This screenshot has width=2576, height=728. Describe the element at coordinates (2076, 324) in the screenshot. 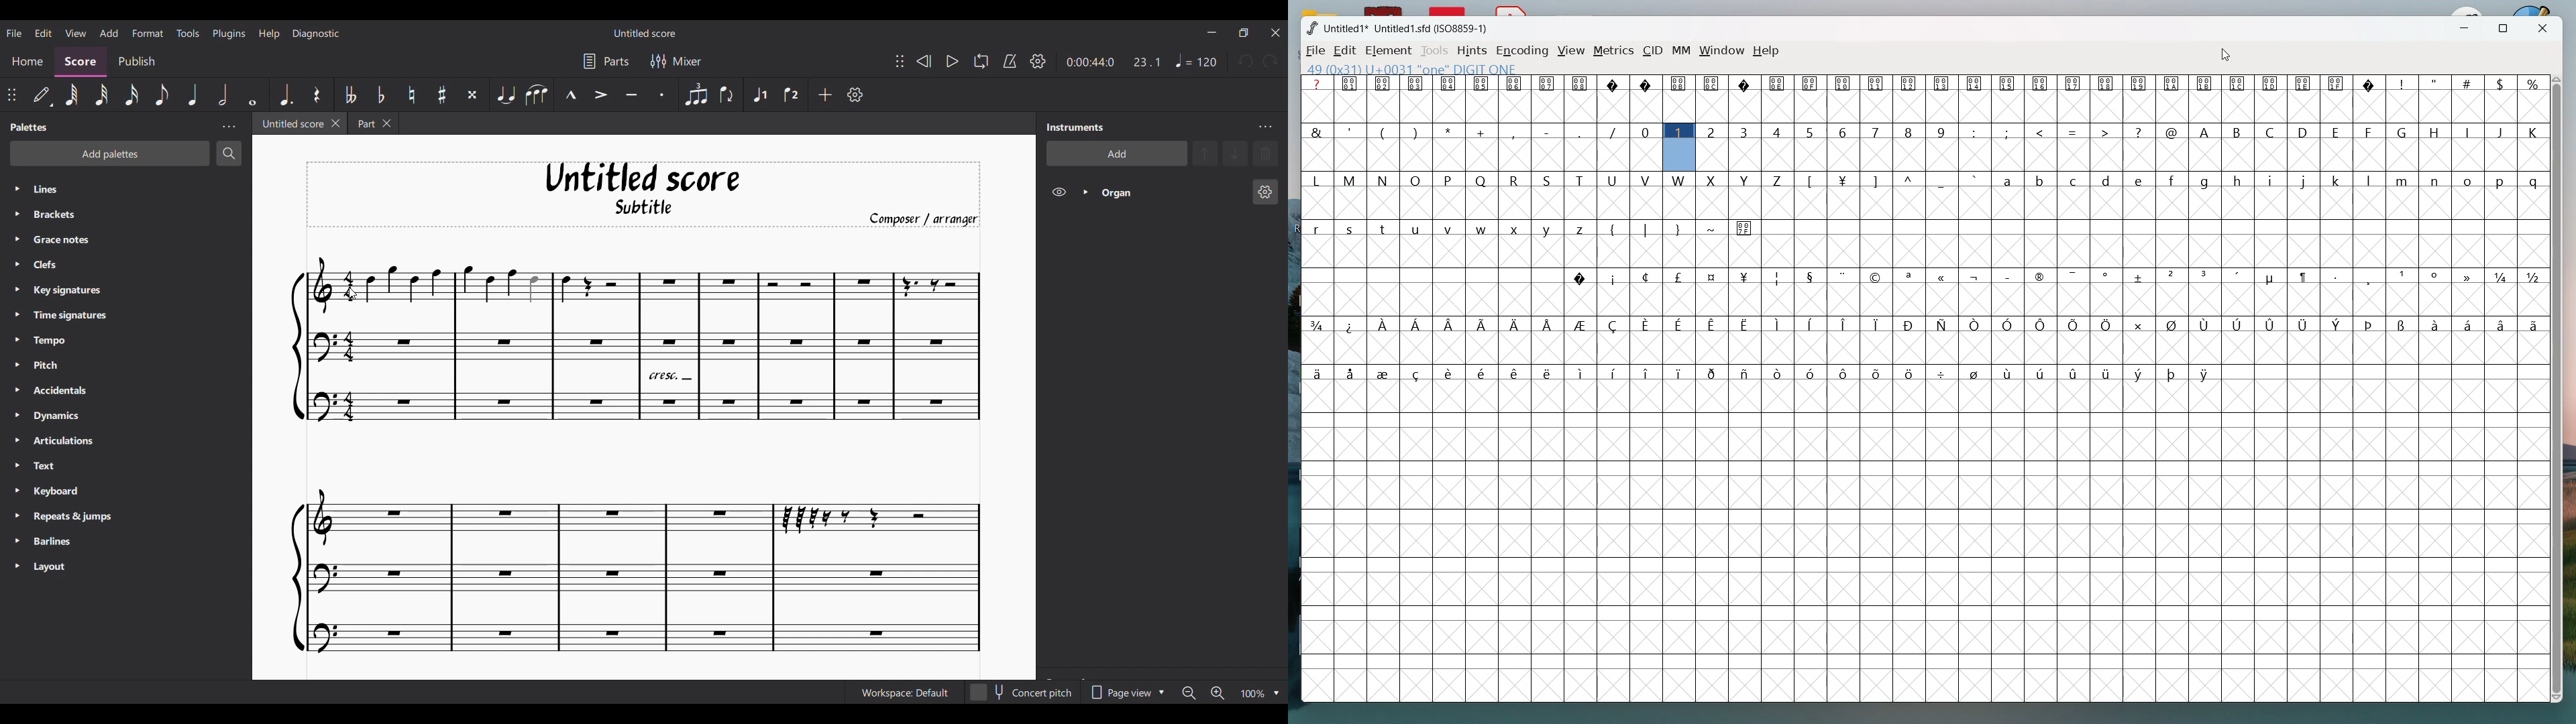

I see `symbol` at that location.